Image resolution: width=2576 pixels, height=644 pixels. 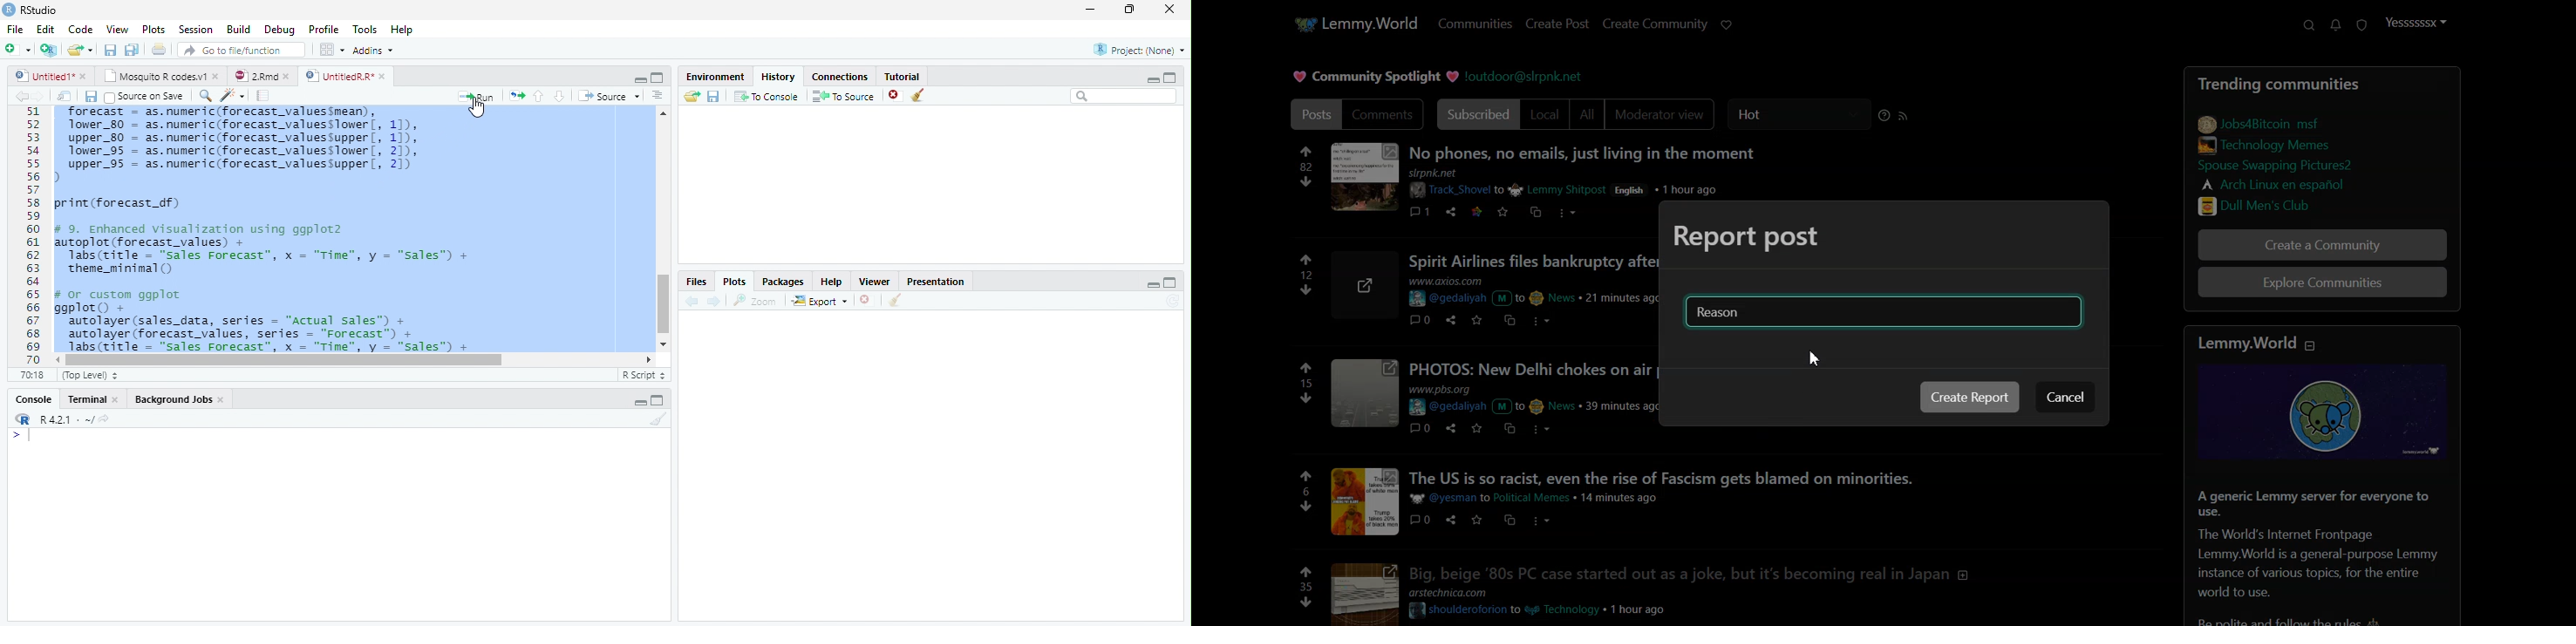 What do you see at coordinates (1533, 401) in the screenshot?
I see `post details` at bounding box center [1533, 401].